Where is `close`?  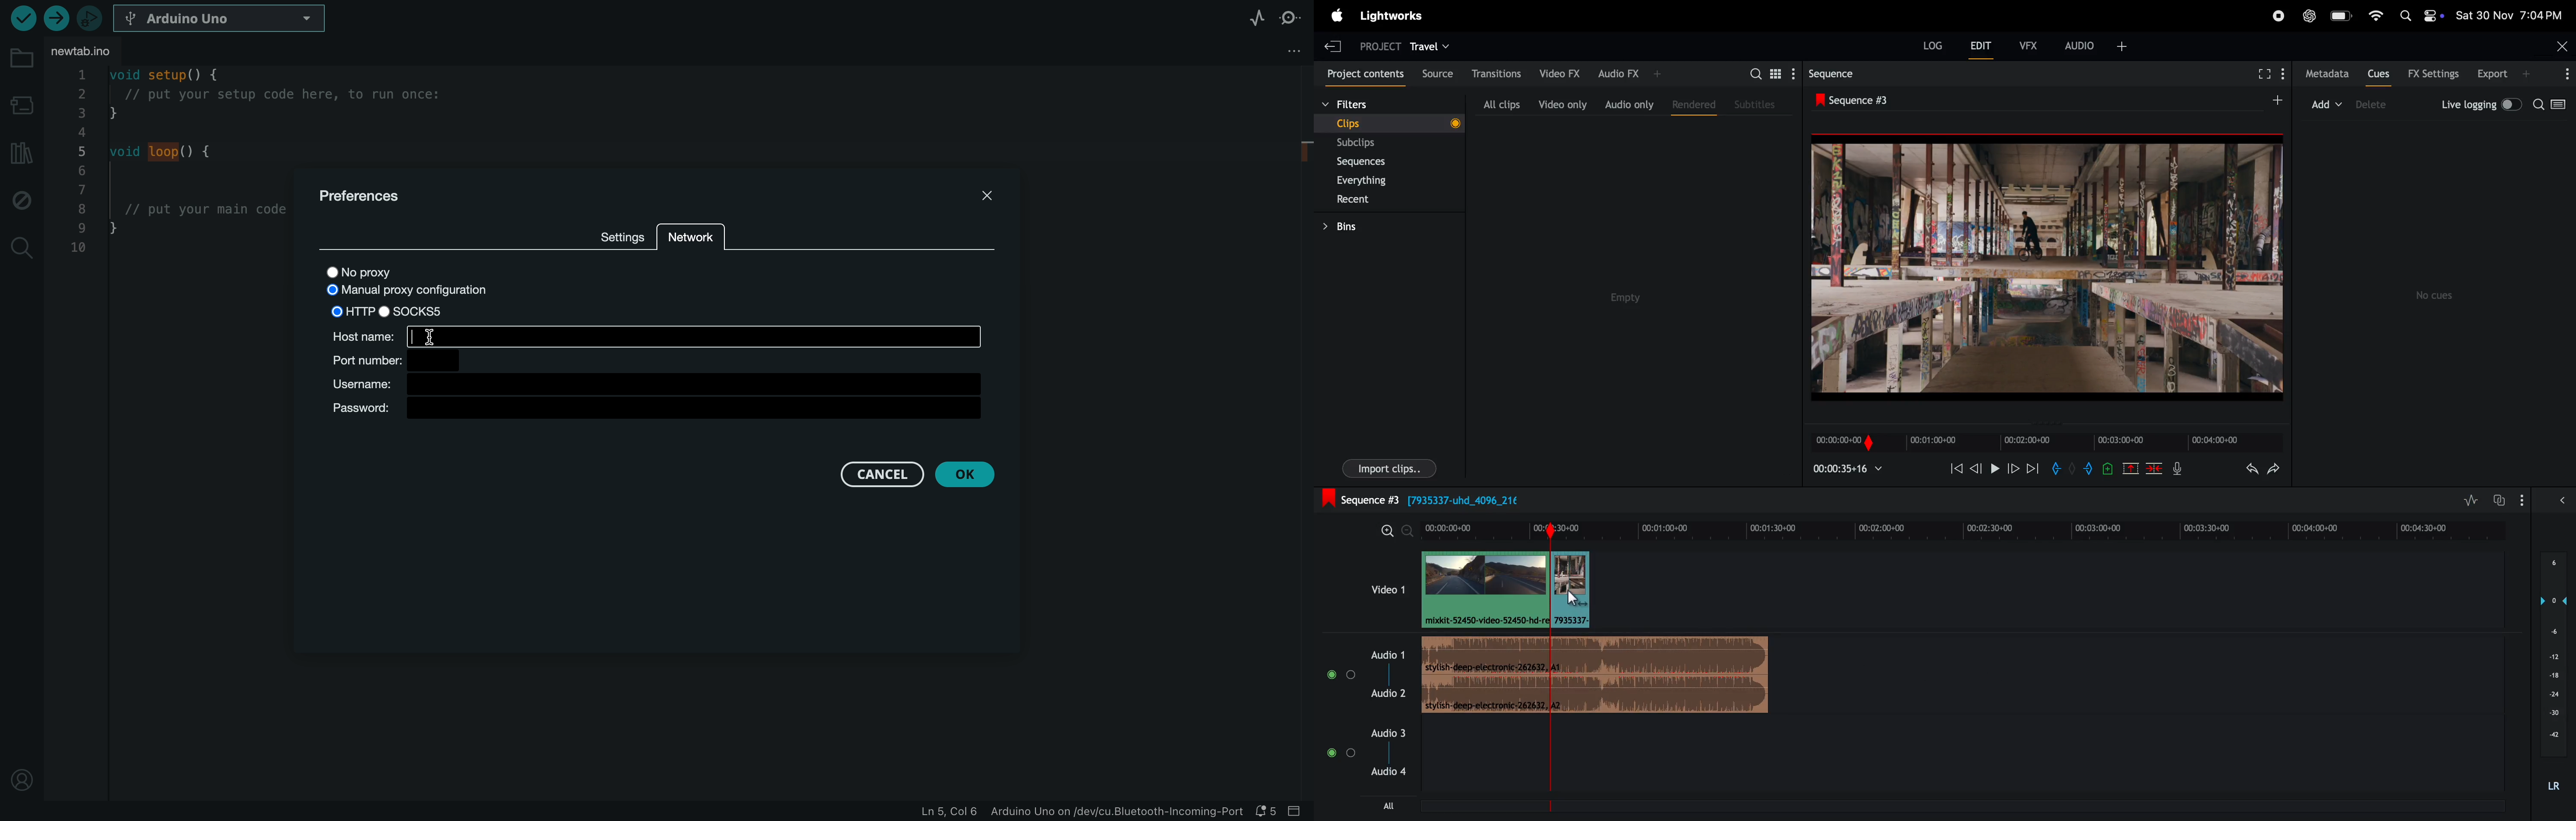 close is located at coordinates (2558, 46).